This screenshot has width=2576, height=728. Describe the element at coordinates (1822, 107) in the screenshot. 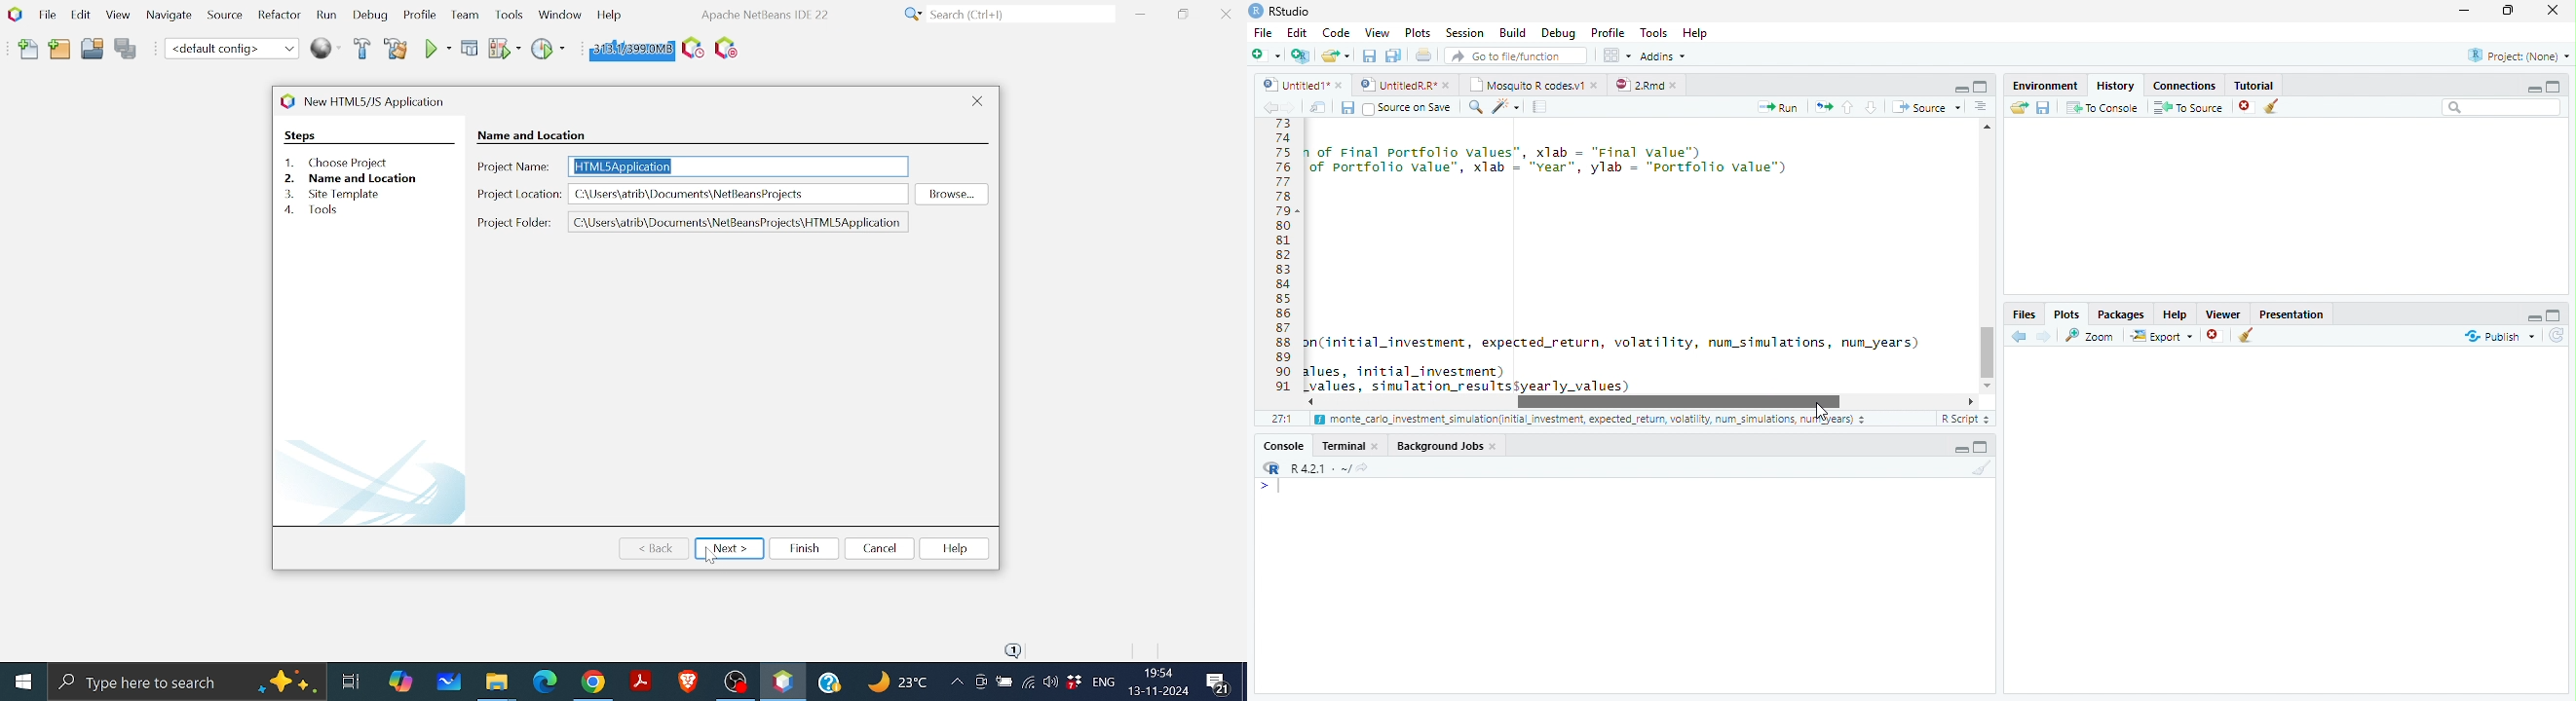

I see `Re-run the previous code region` at that location.